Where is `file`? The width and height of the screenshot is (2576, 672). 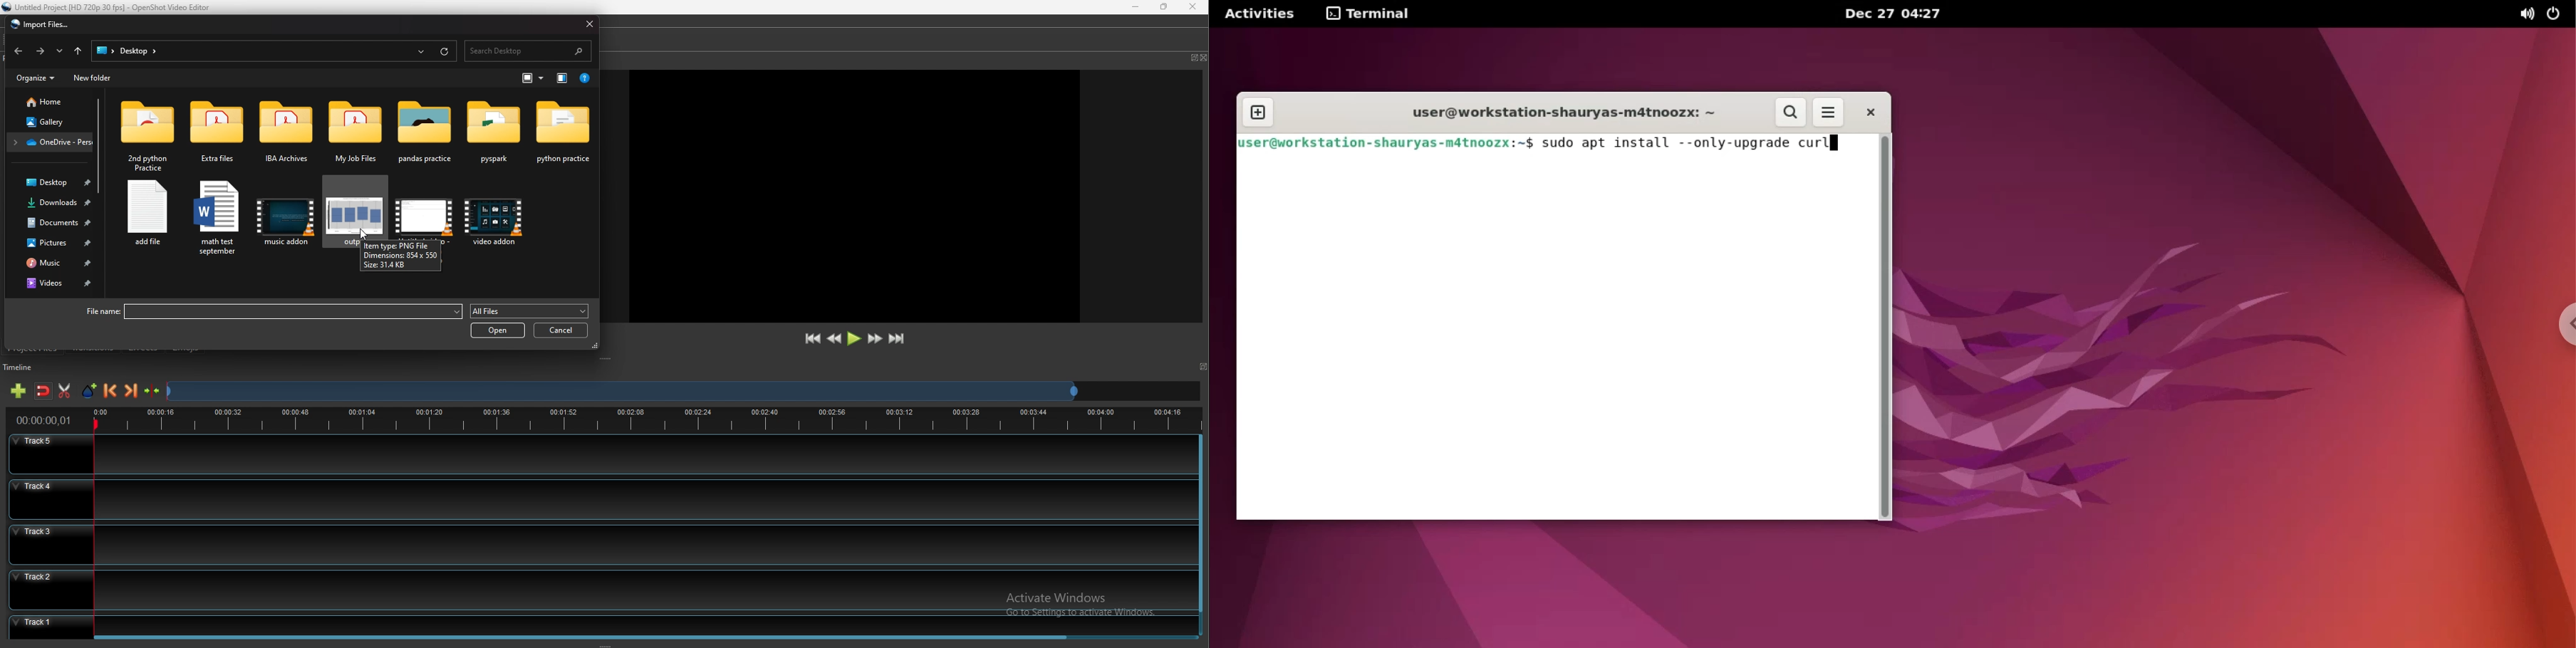 file is located at coordinates (286, 220).